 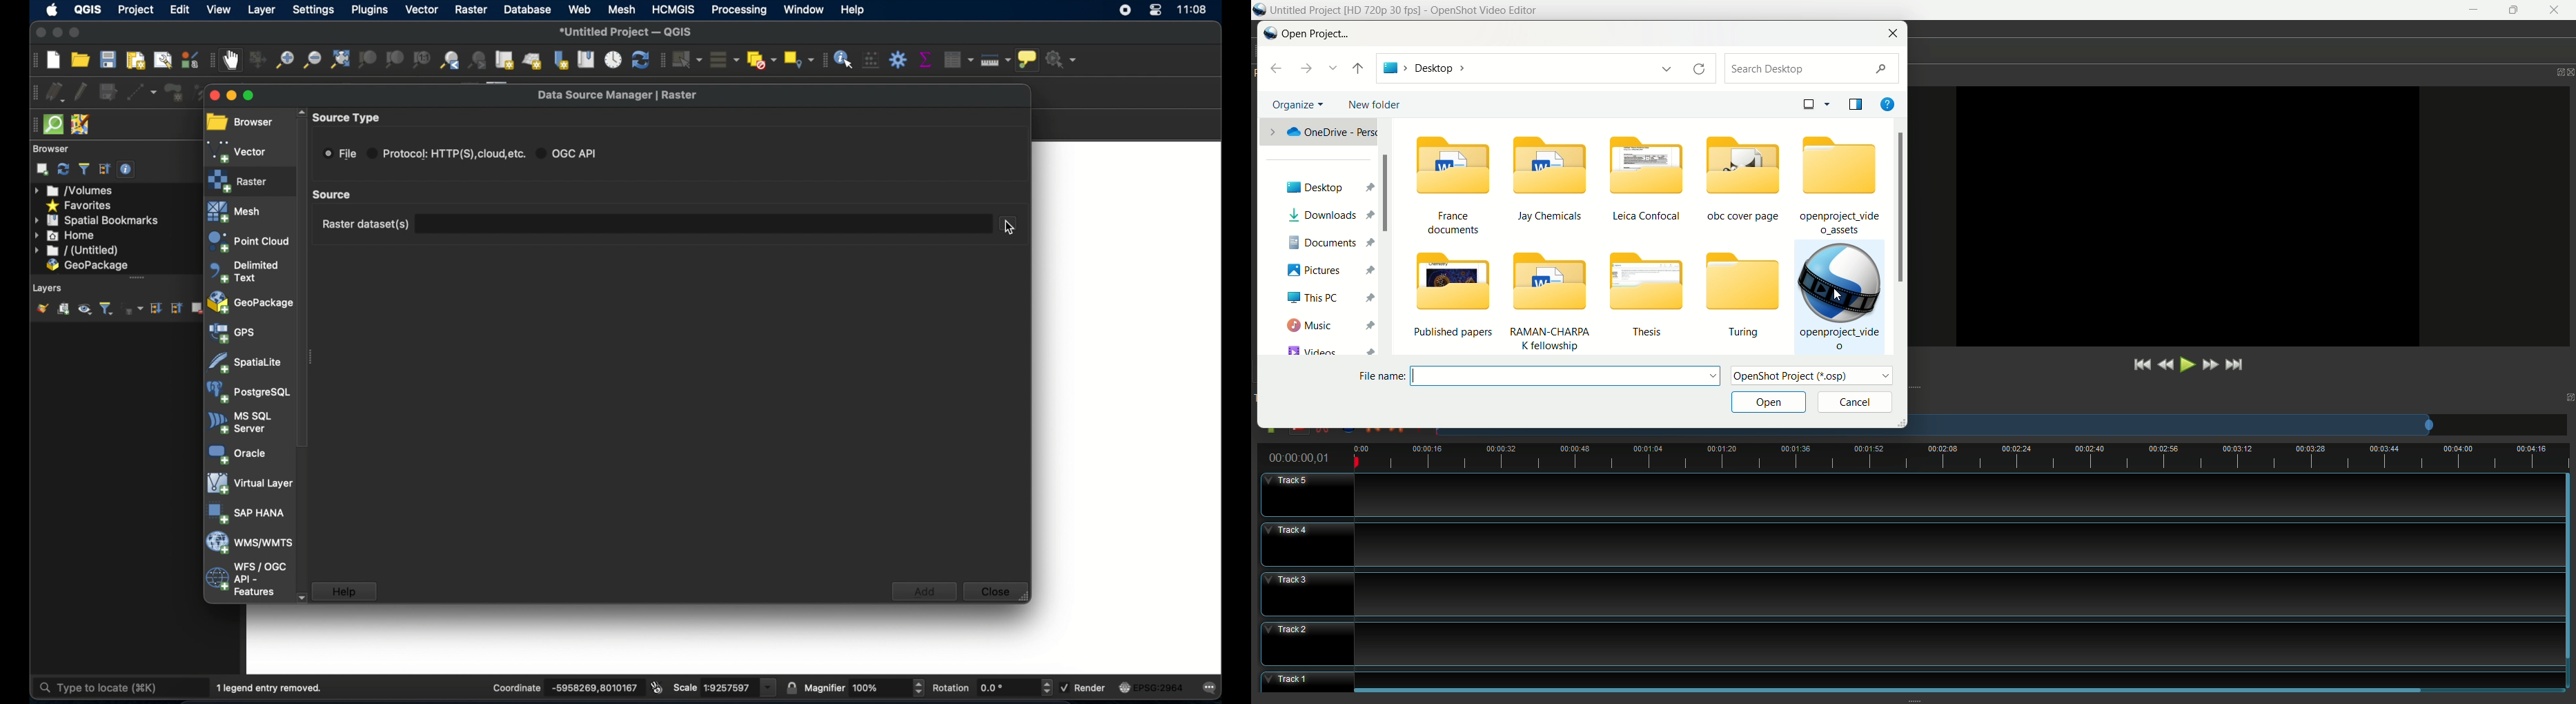 What do you see at coordinates (446, 153) in the screenshot?
I see `protocol radio button` at bounding box center [446, 153].